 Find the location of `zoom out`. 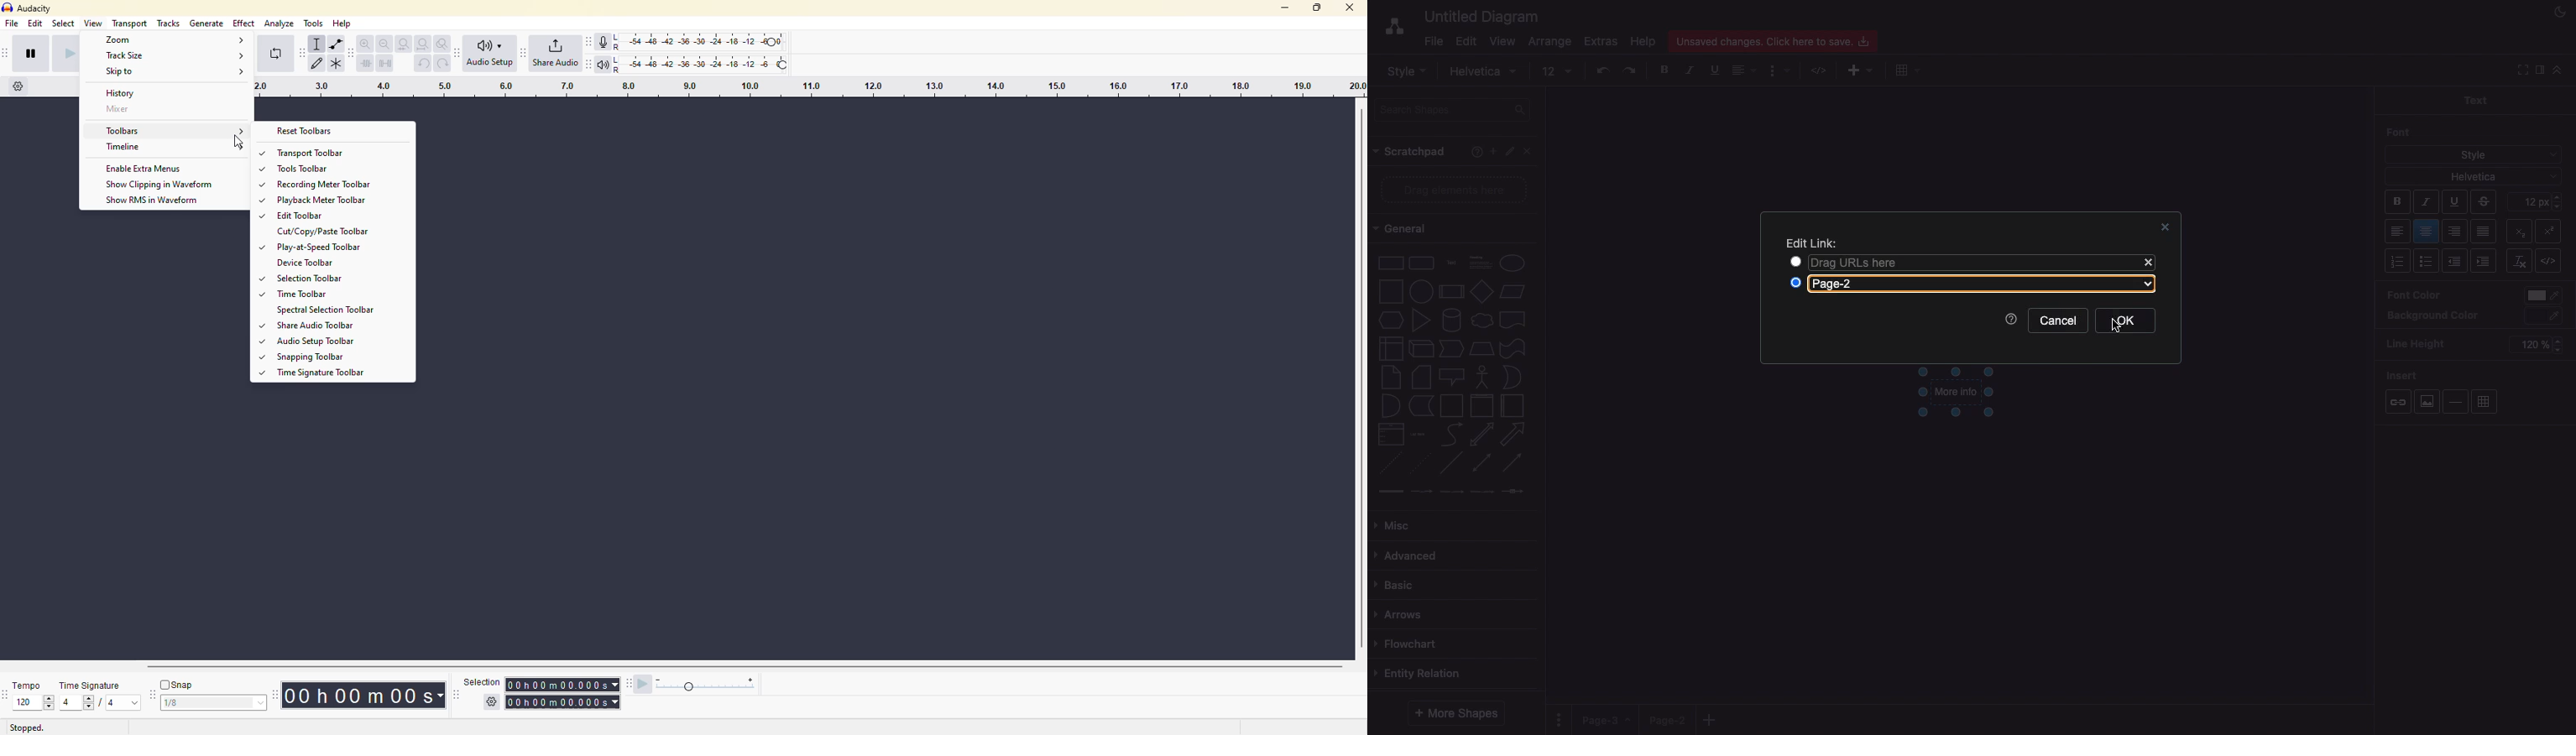

zoom out is located at coordinates (383, 43).